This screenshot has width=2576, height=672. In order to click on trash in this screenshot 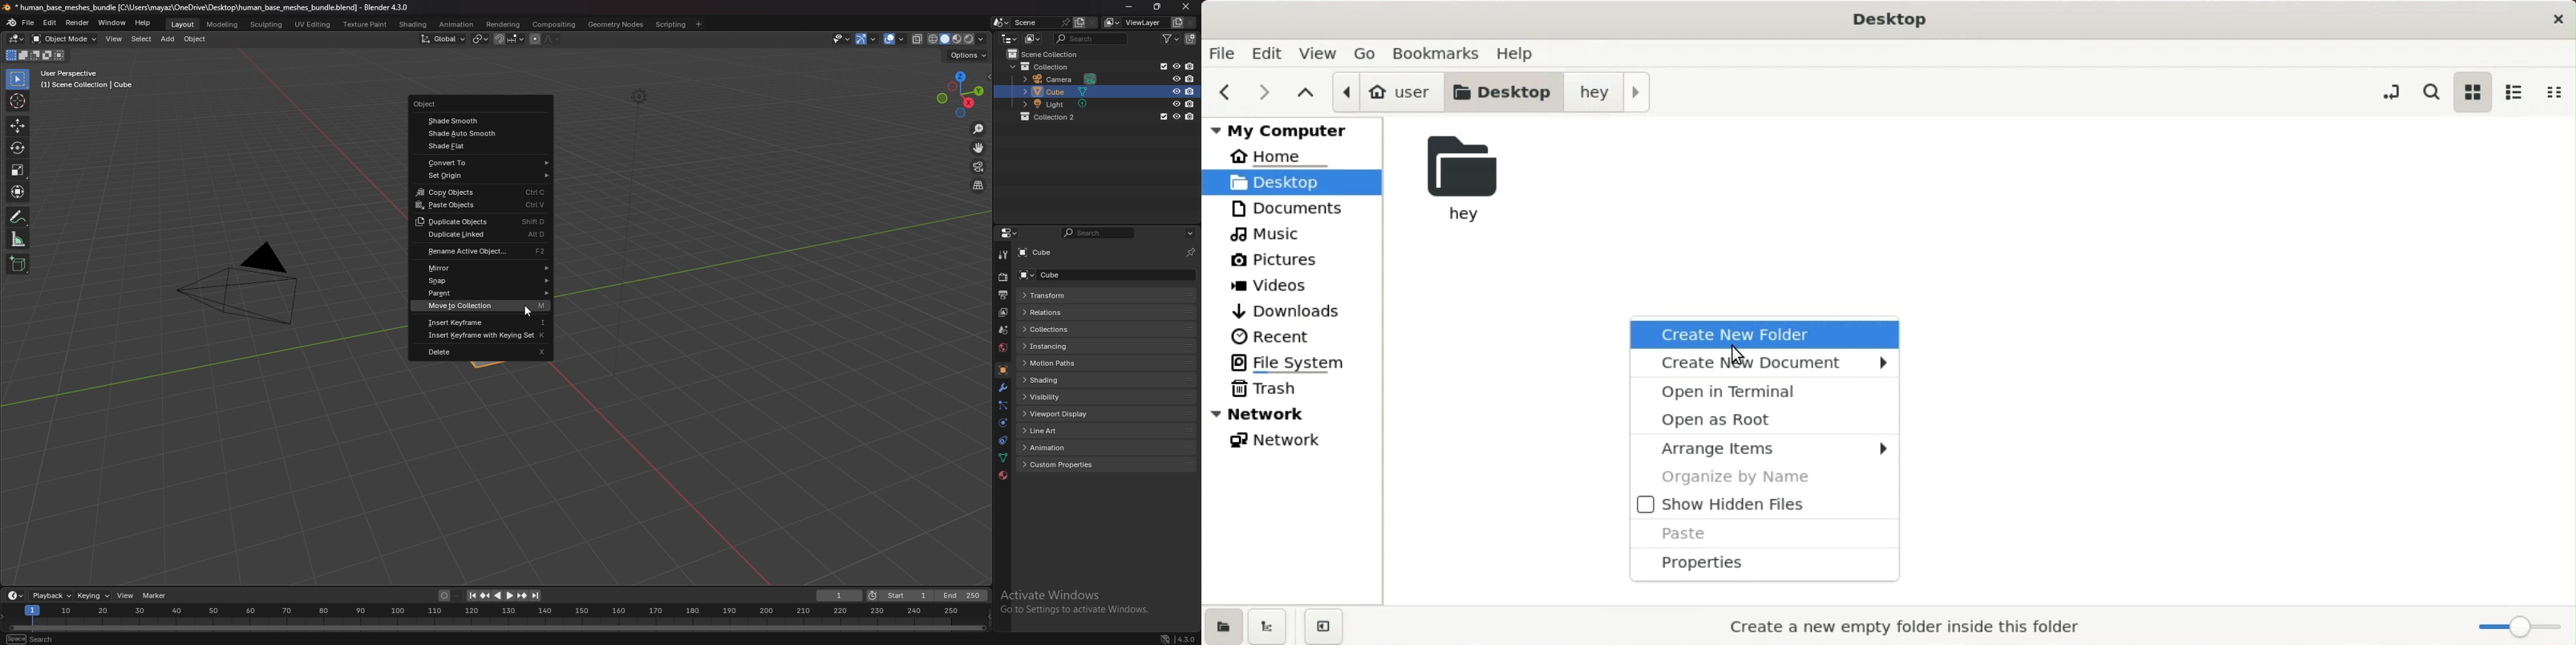, I will do `click(1274, 390)`.